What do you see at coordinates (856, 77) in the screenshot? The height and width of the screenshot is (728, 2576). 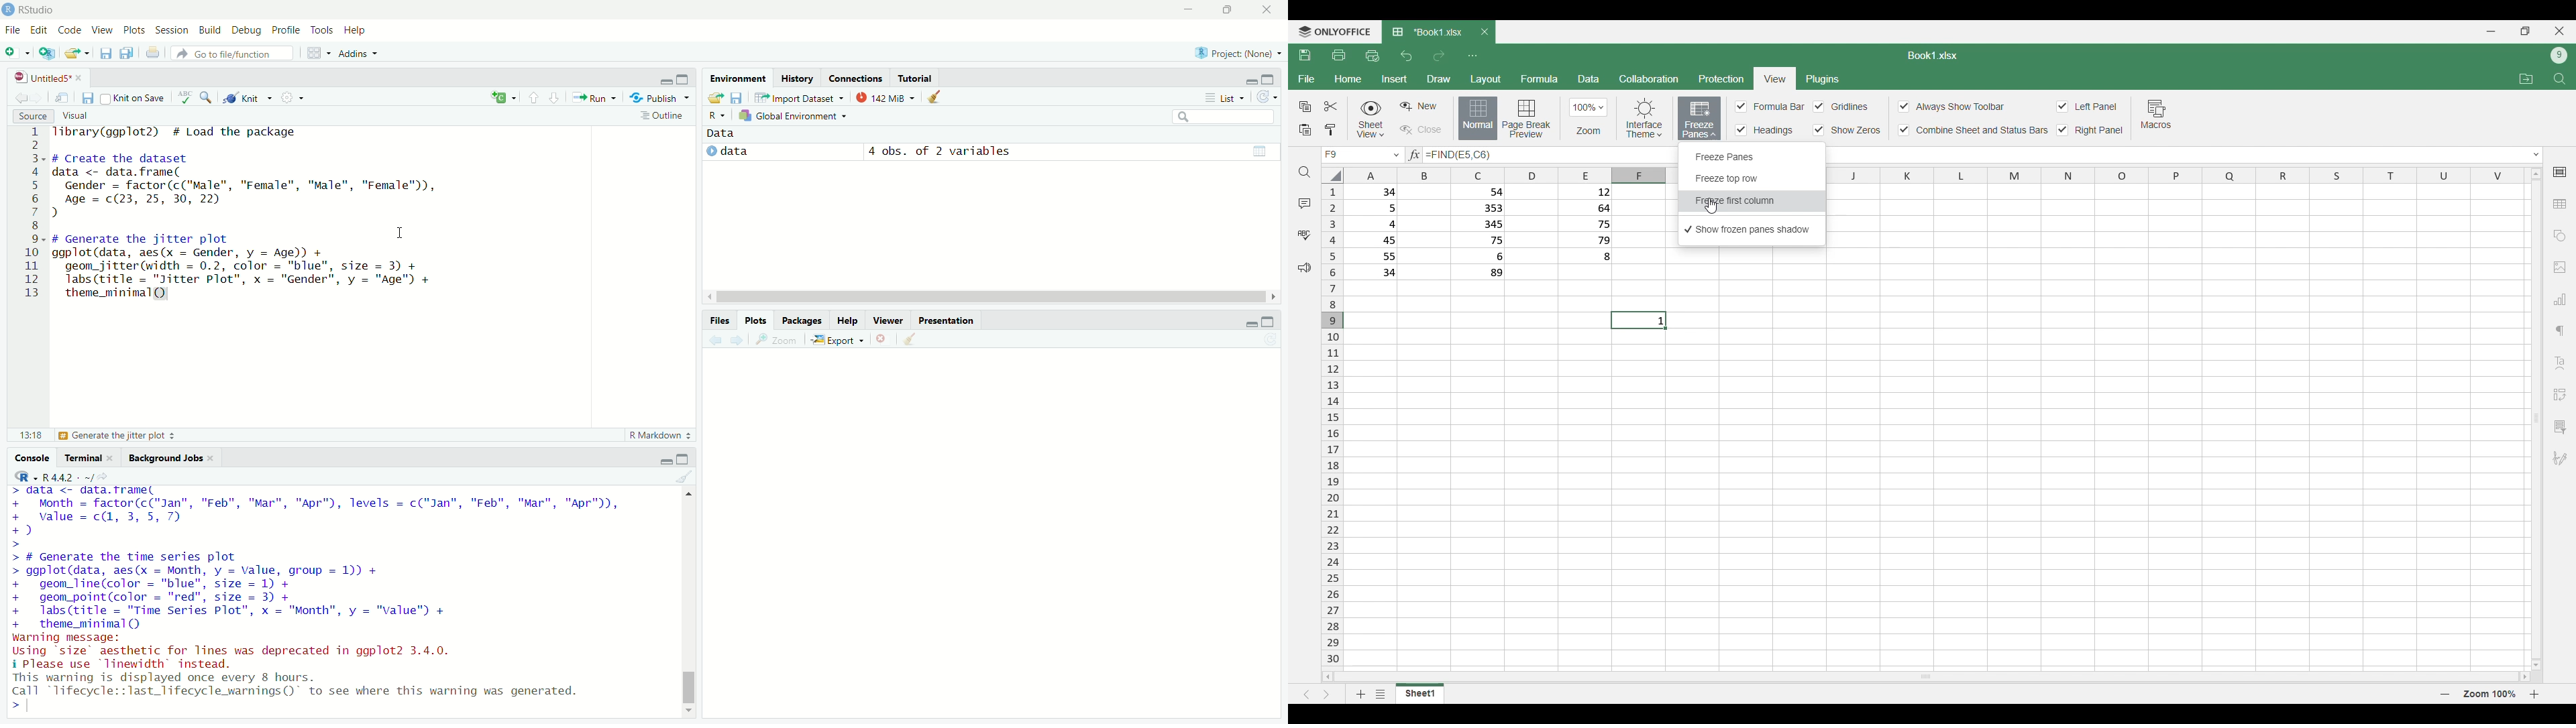 I see `connections` at bounding box center [856, 77].